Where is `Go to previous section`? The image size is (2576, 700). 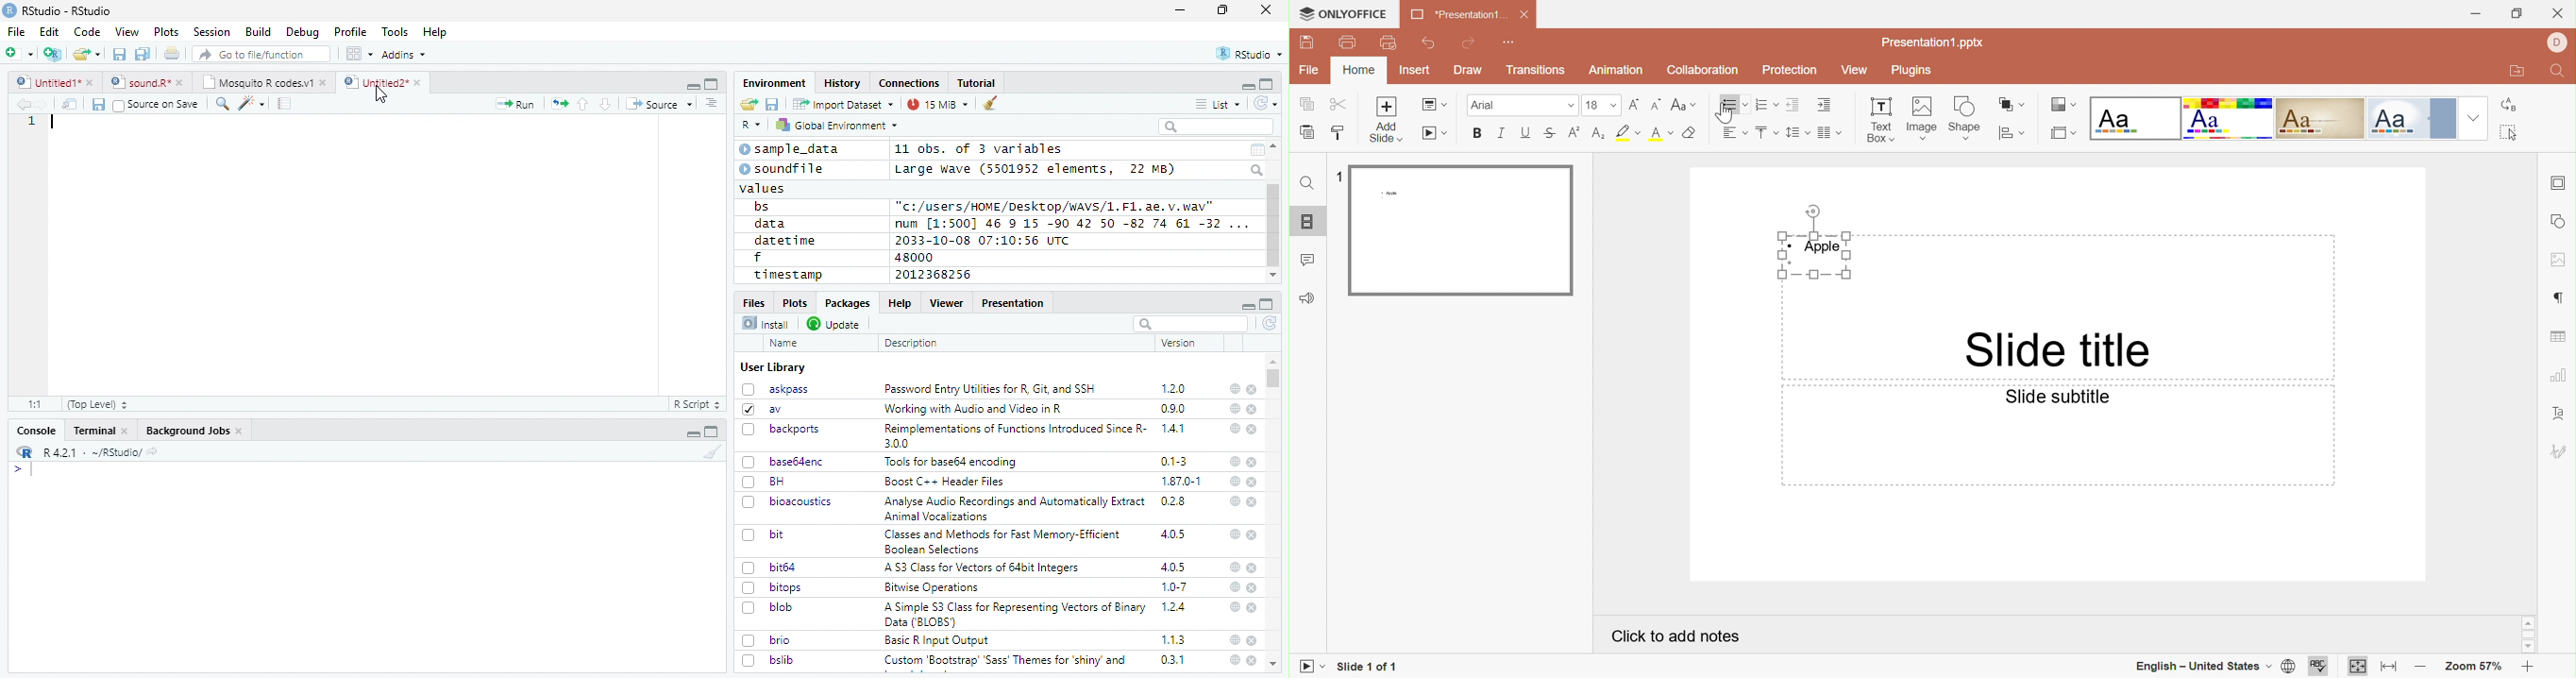
Go to previous section is located at coordinates (584, 104).